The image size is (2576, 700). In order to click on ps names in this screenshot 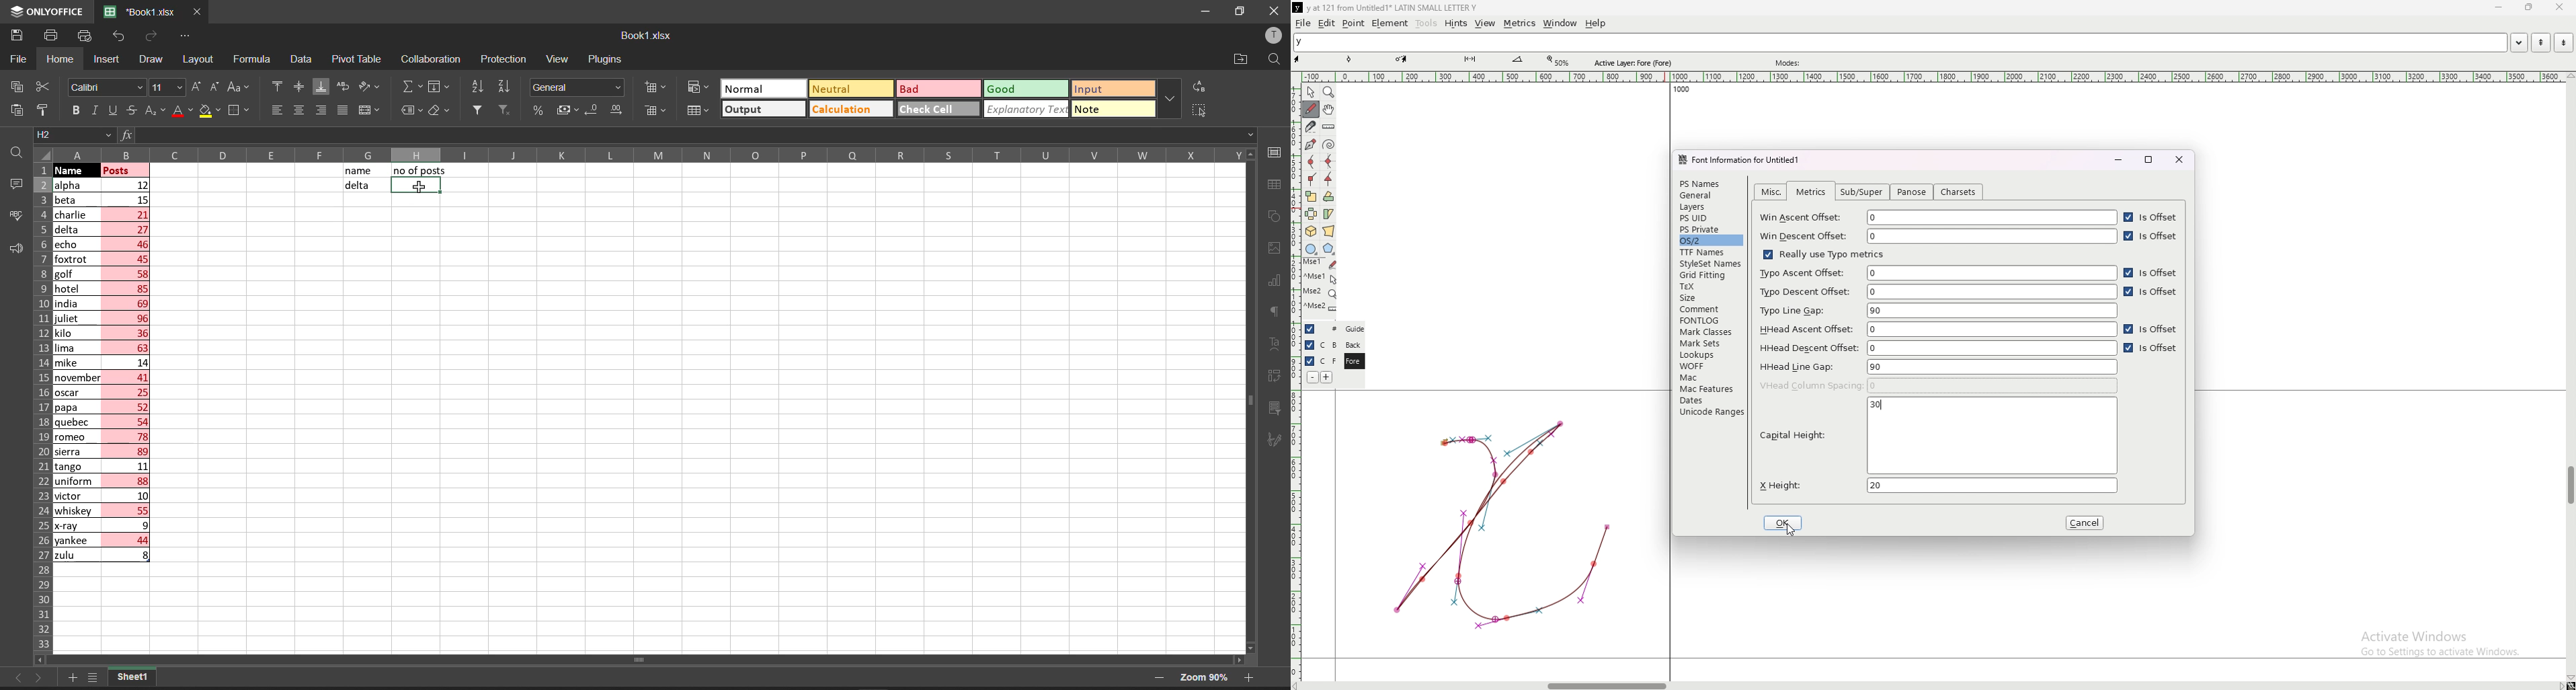, I will do `click(1709, 183)`.